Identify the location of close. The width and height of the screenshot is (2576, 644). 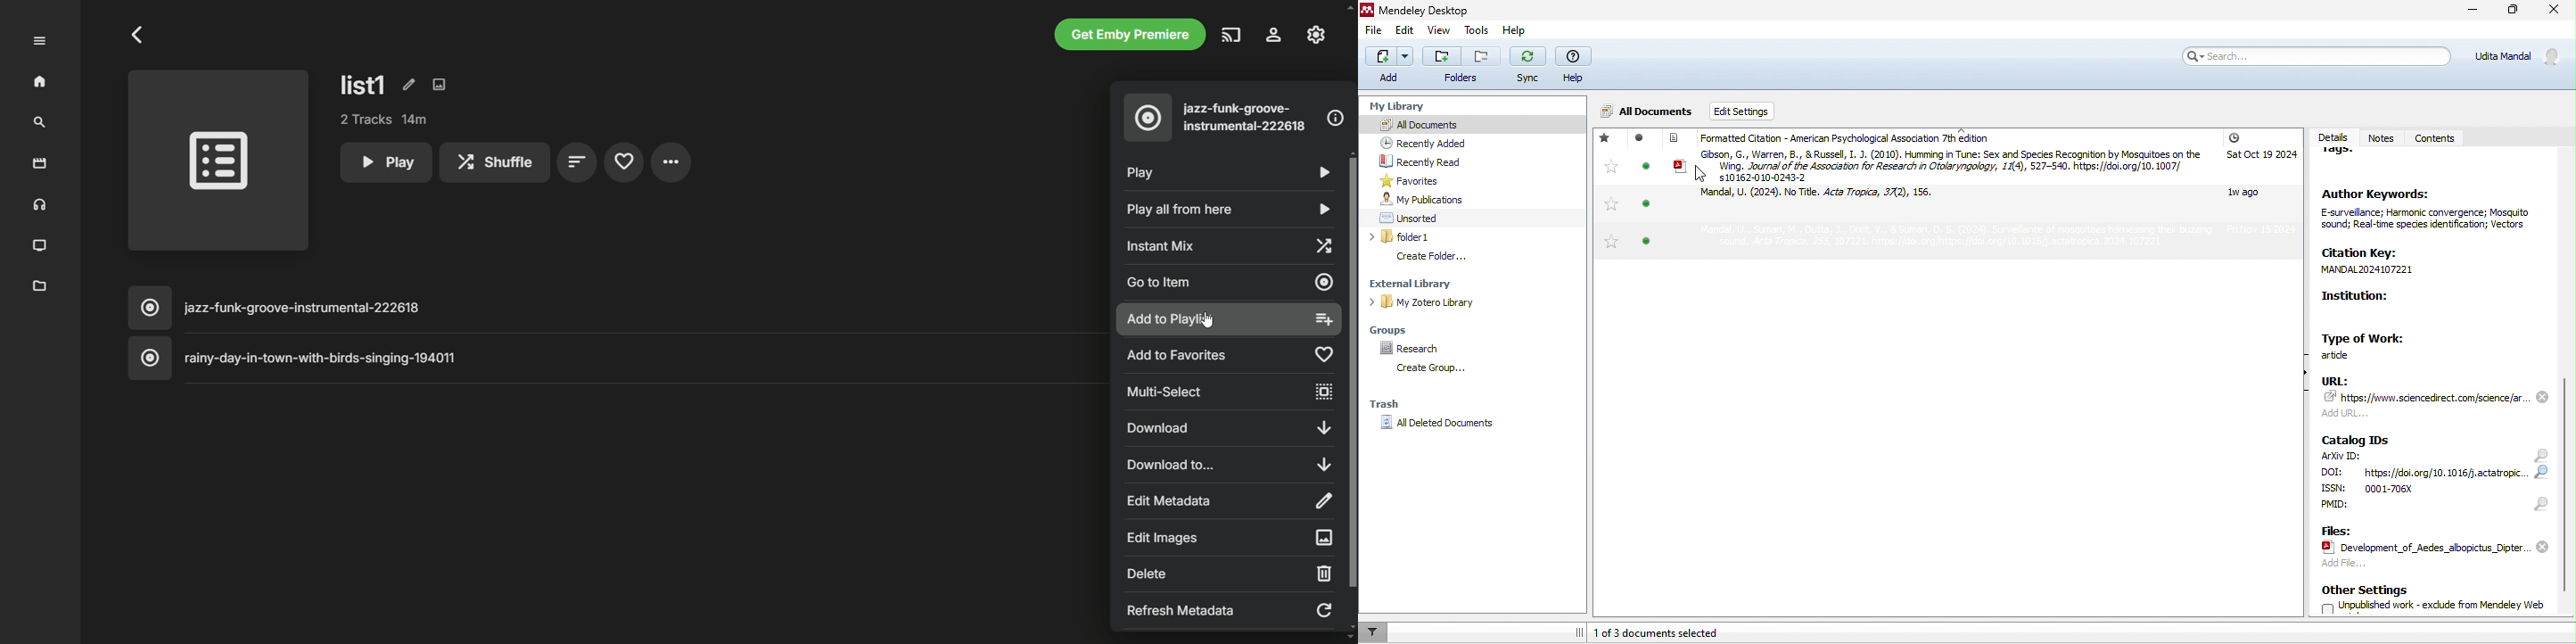
(2555, 12).